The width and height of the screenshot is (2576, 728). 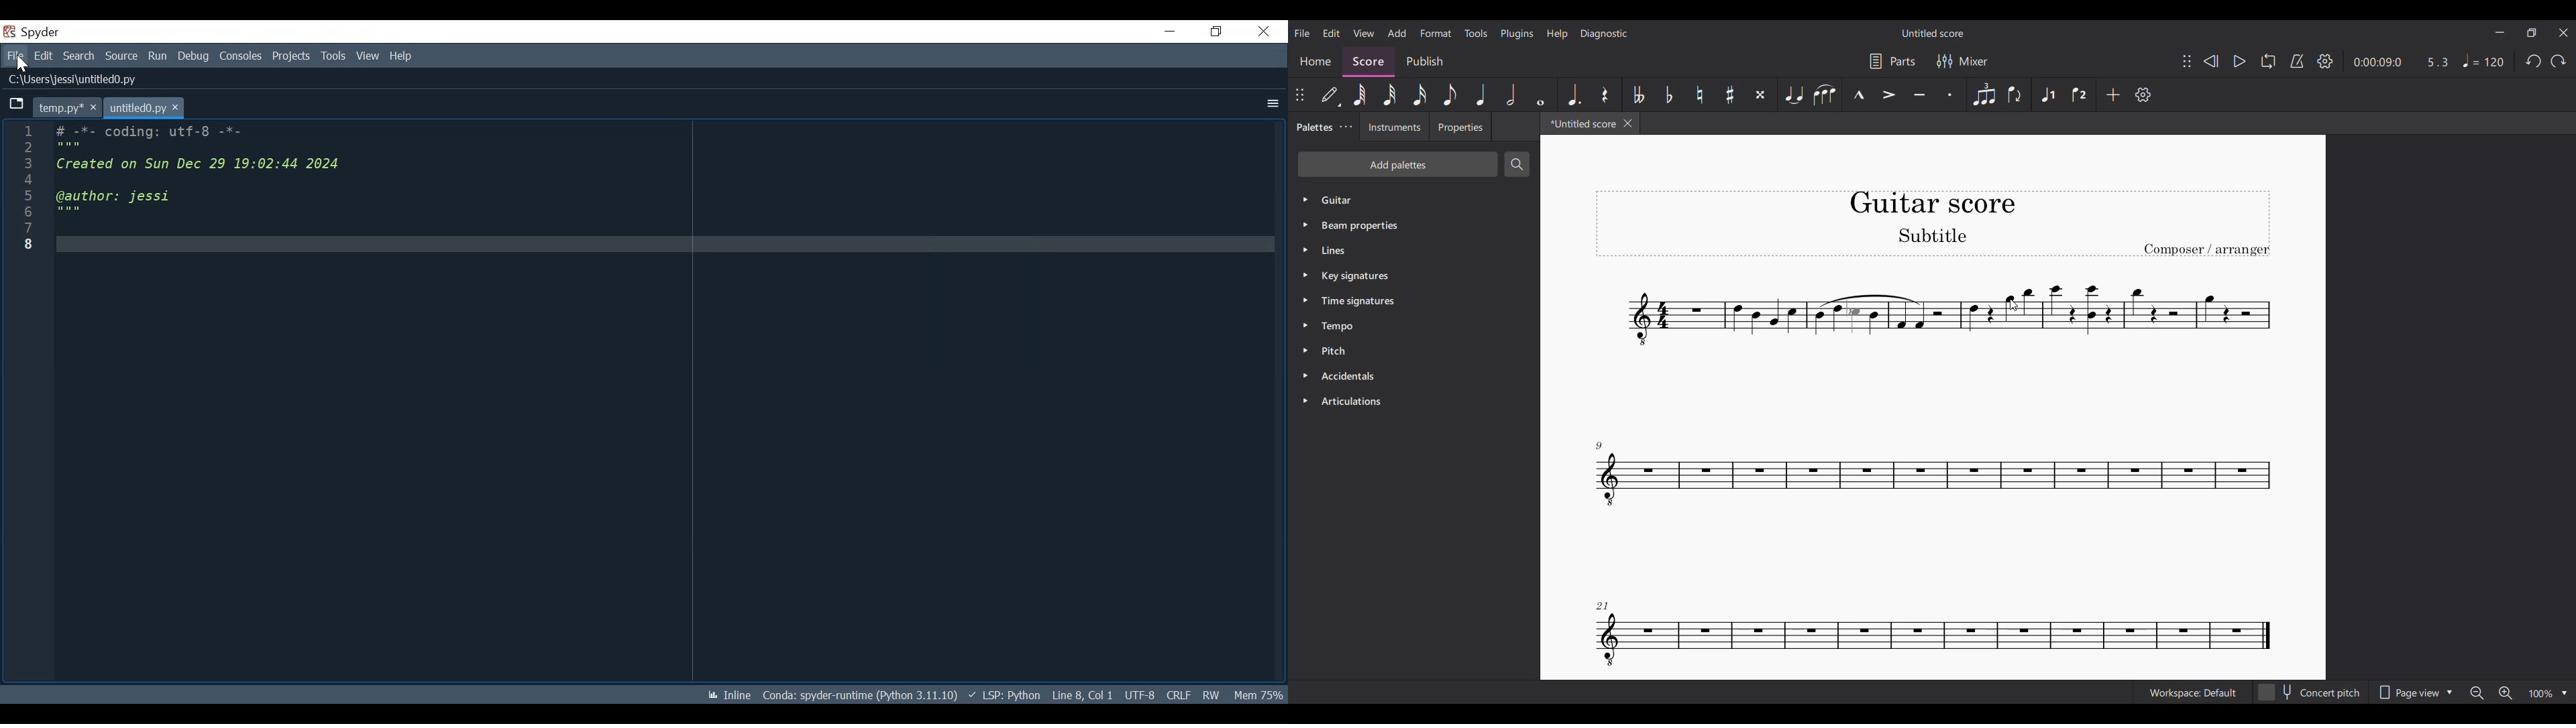 I want to click on Page view options, so click(x=2416, y=692).